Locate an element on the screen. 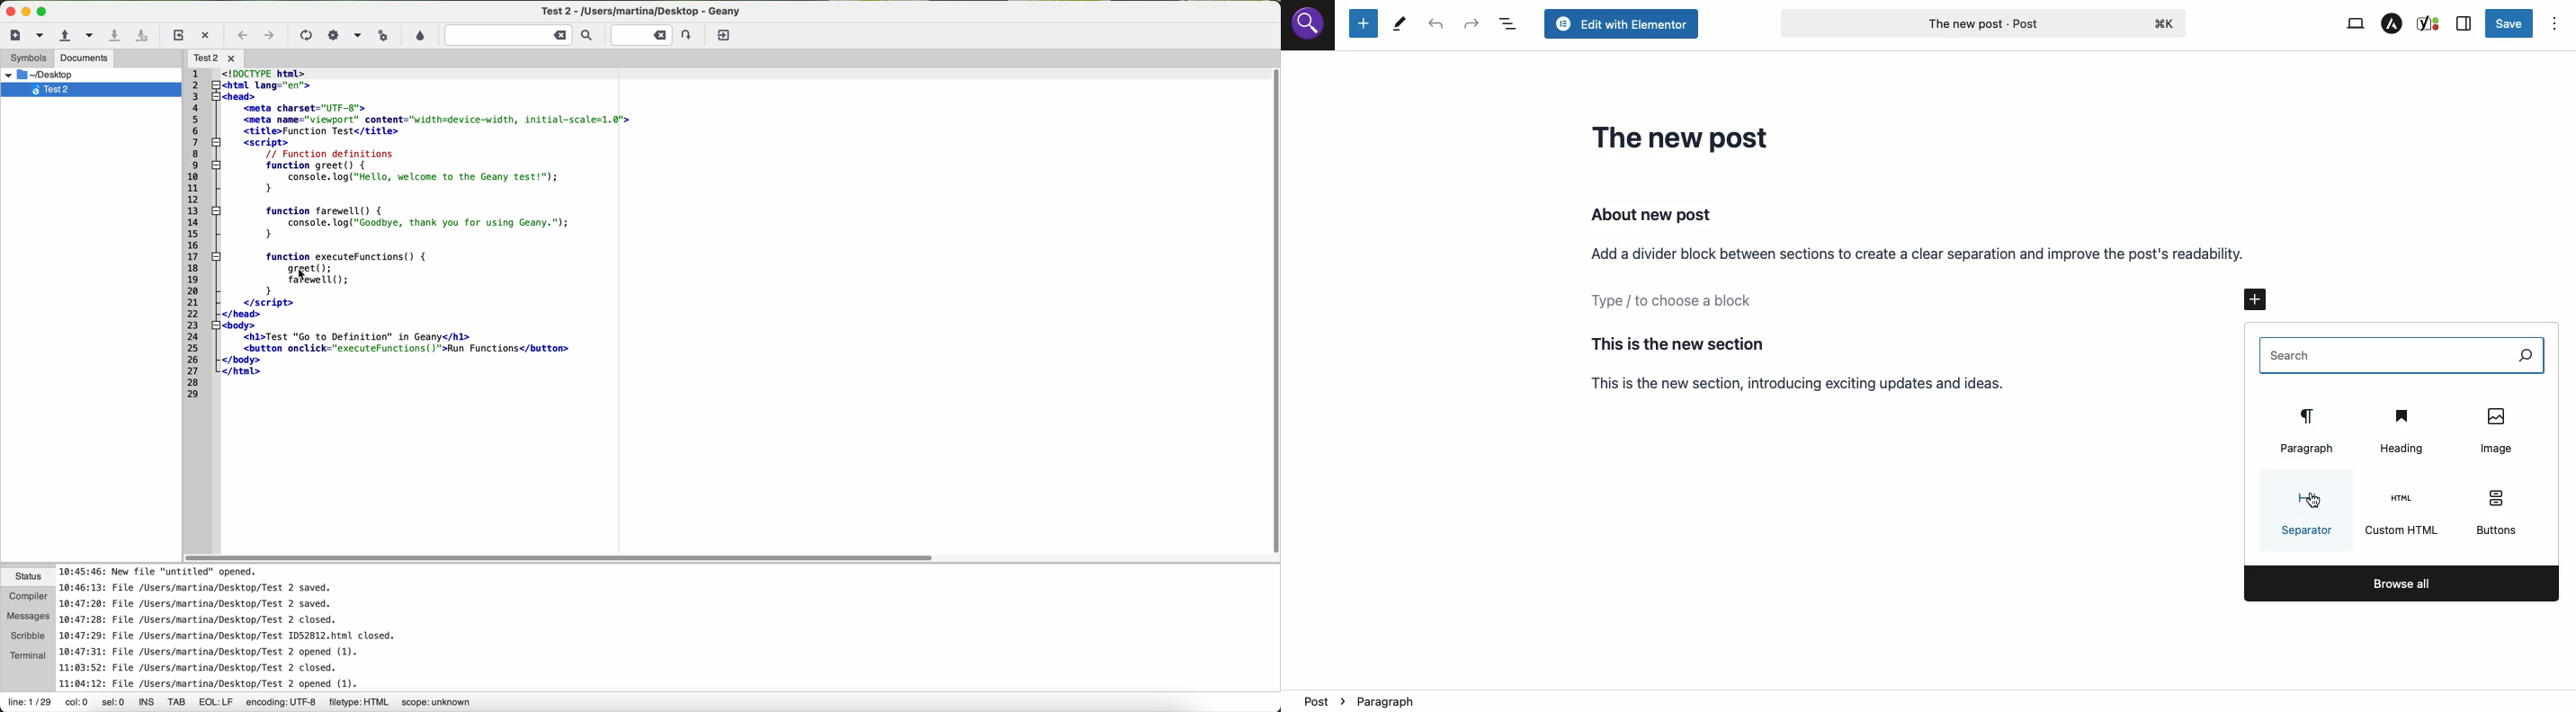 The image size is (2576, 728). Image is located at coordinates (2494, 428).